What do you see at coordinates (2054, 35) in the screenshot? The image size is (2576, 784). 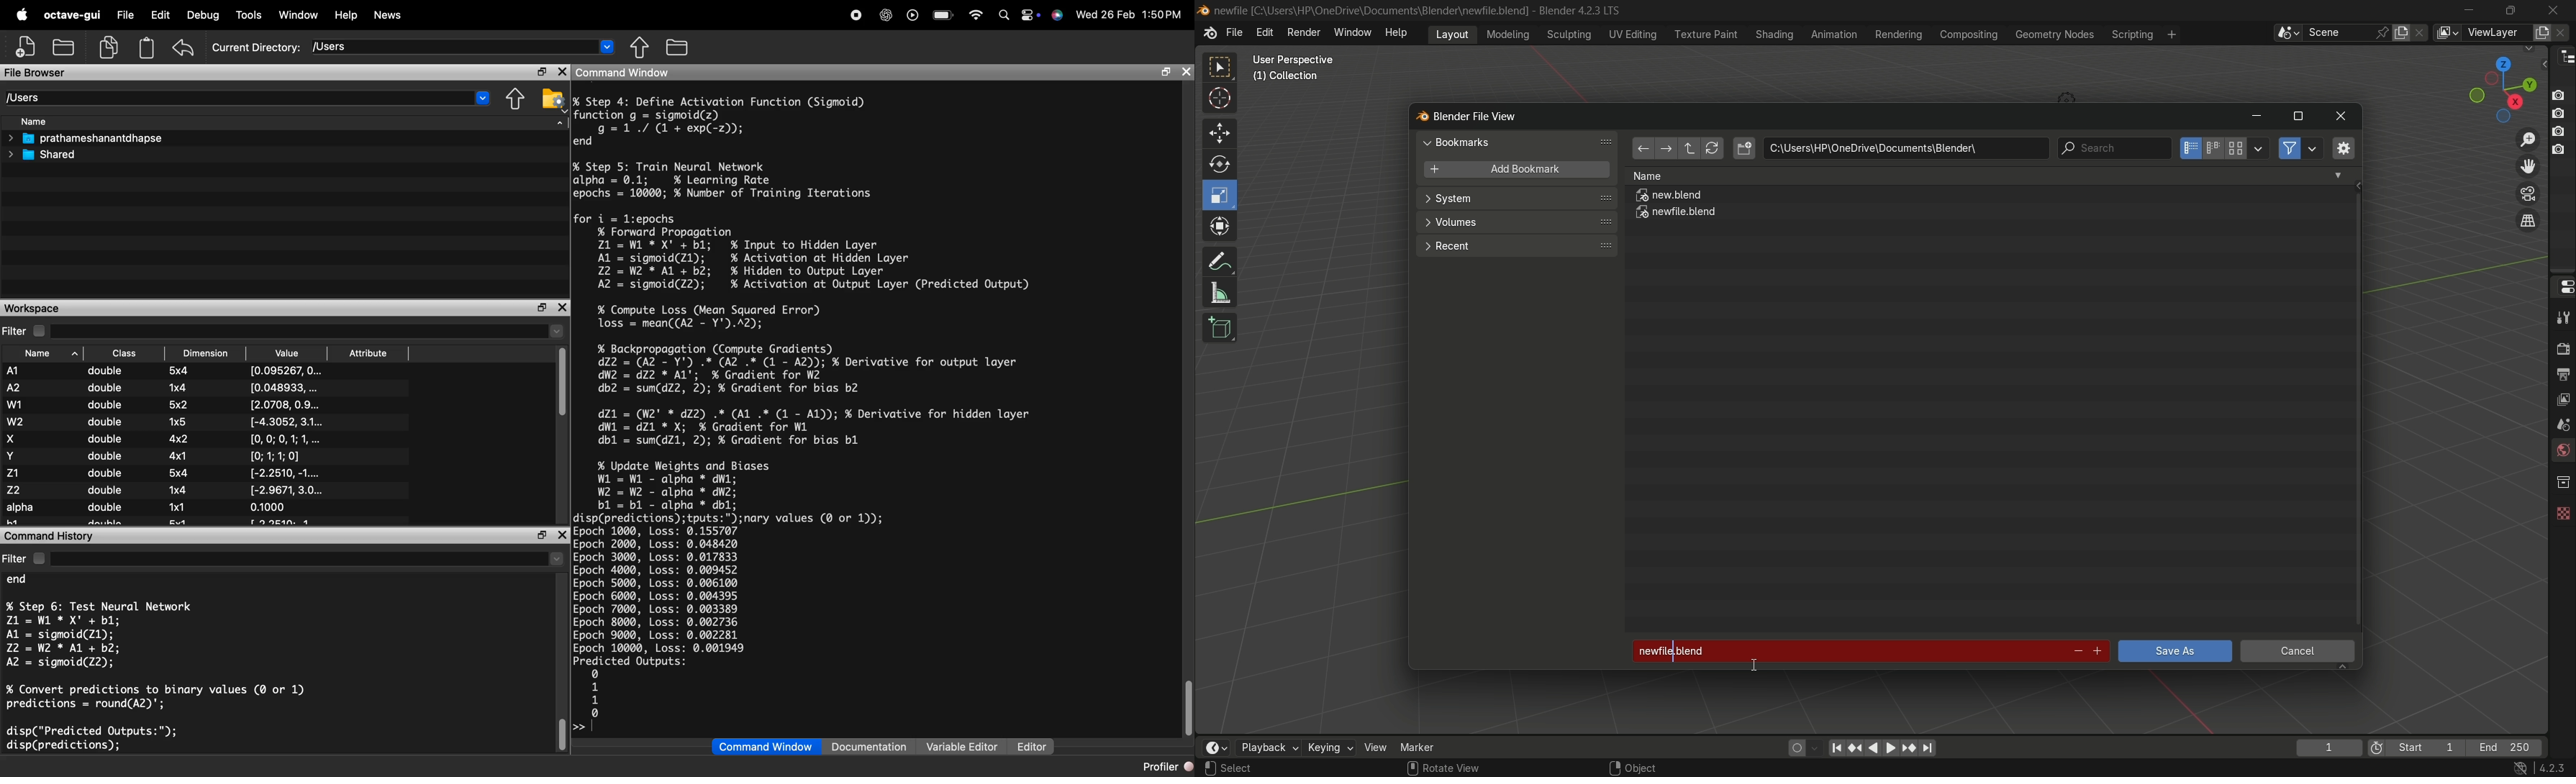 I see `geometry nodes menu` at bounding box center [2054, 35].